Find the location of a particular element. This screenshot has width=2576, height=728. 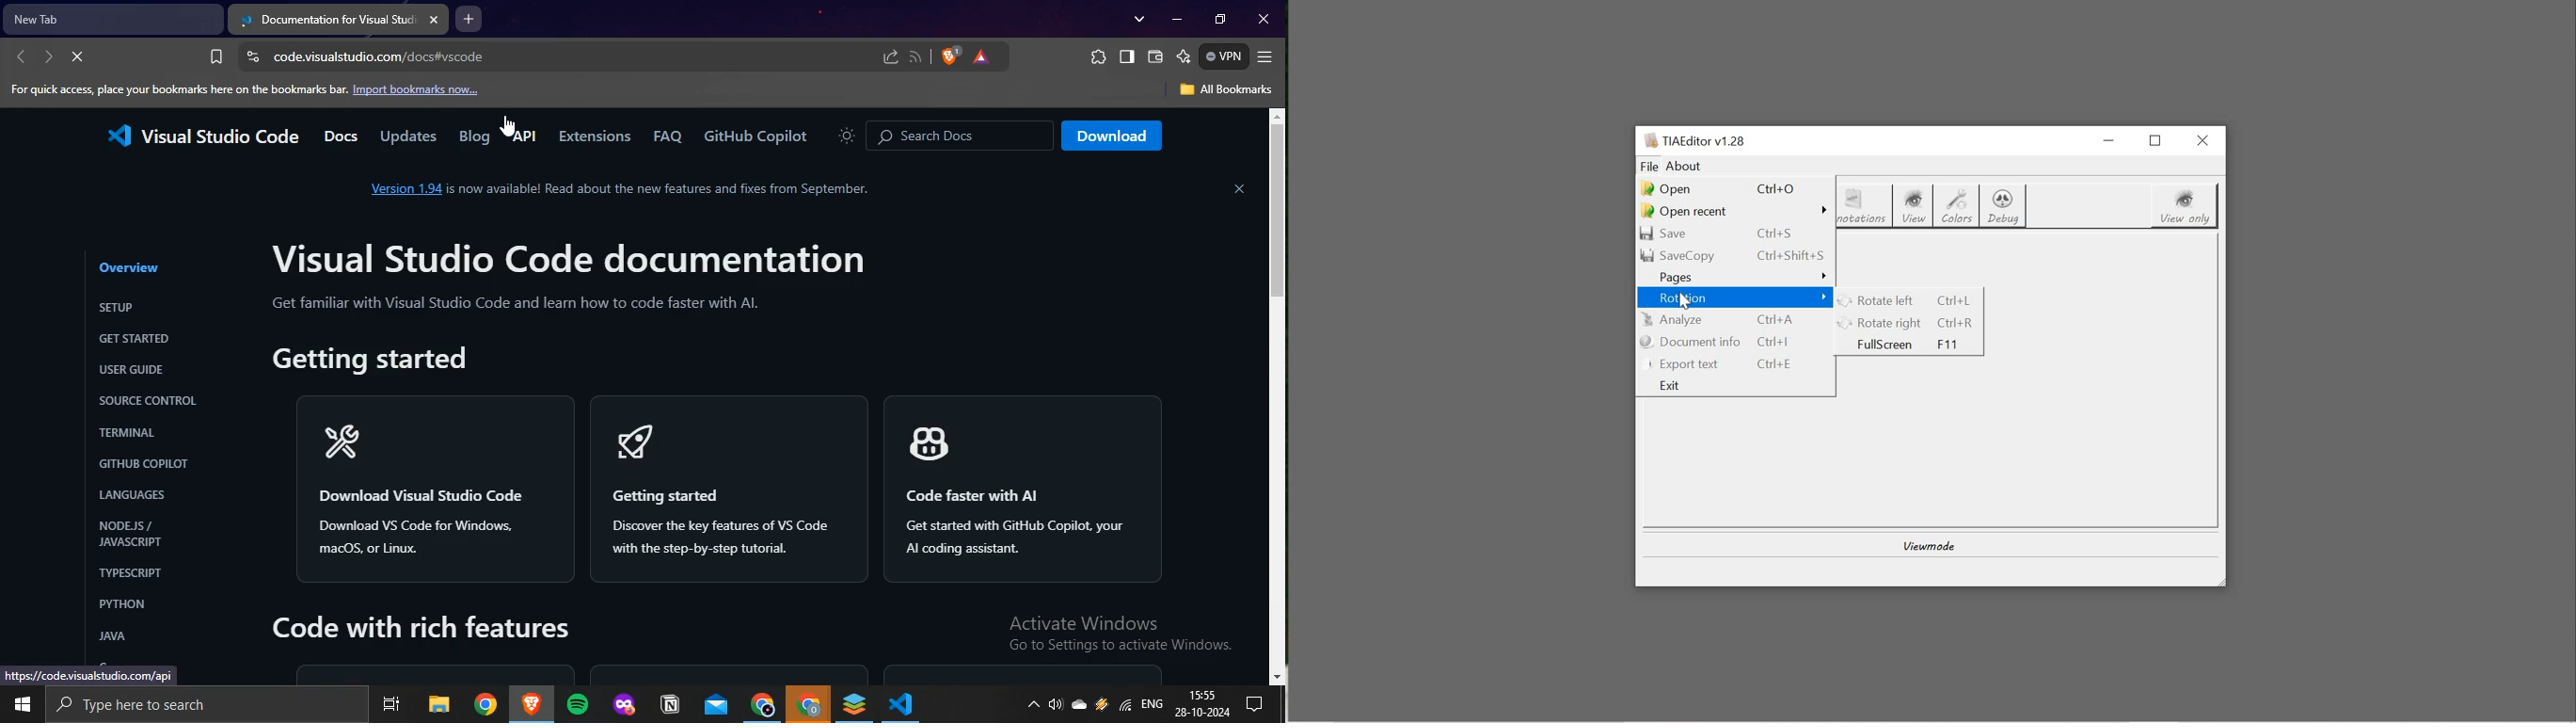

leo ai is located at coordinates (1184, 55).